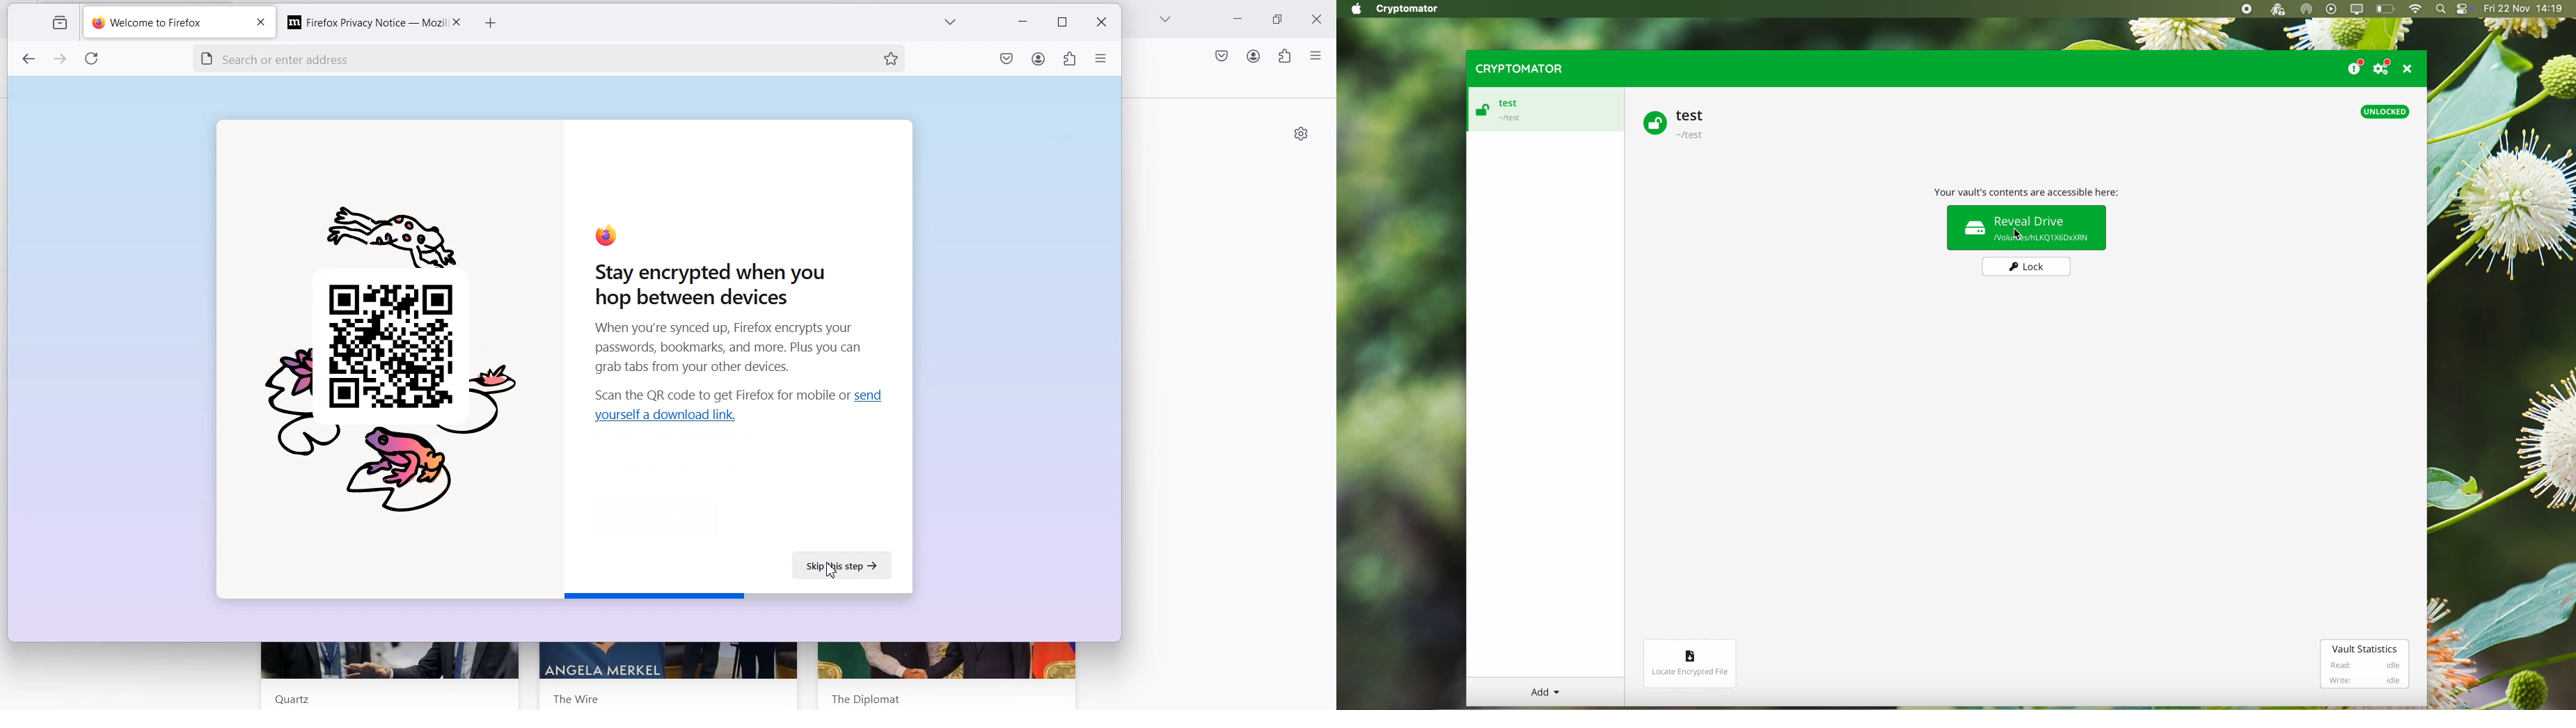 This screenshot has height=728, width=2576. What do you see at coordinates (578, 696) in the screenshot?
I see `The Wire` at bounding box center [578, 696].